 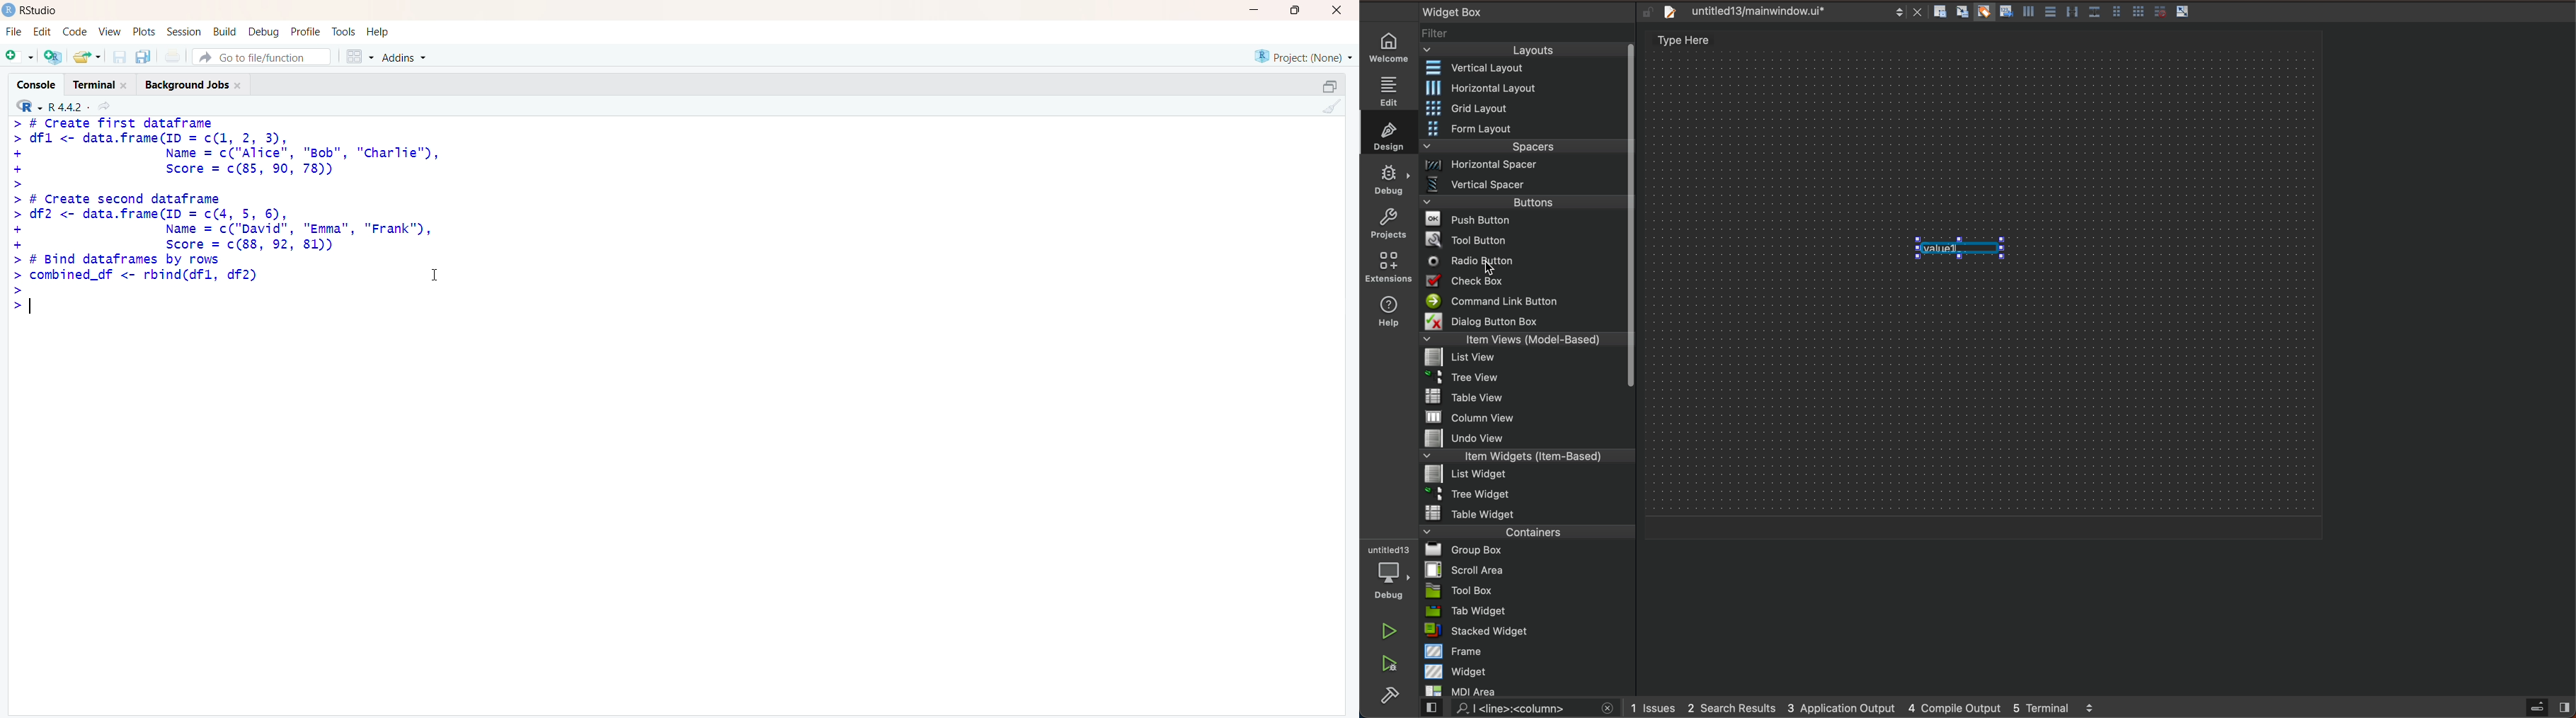 I want to click on help, so click(x=1387, y=313).